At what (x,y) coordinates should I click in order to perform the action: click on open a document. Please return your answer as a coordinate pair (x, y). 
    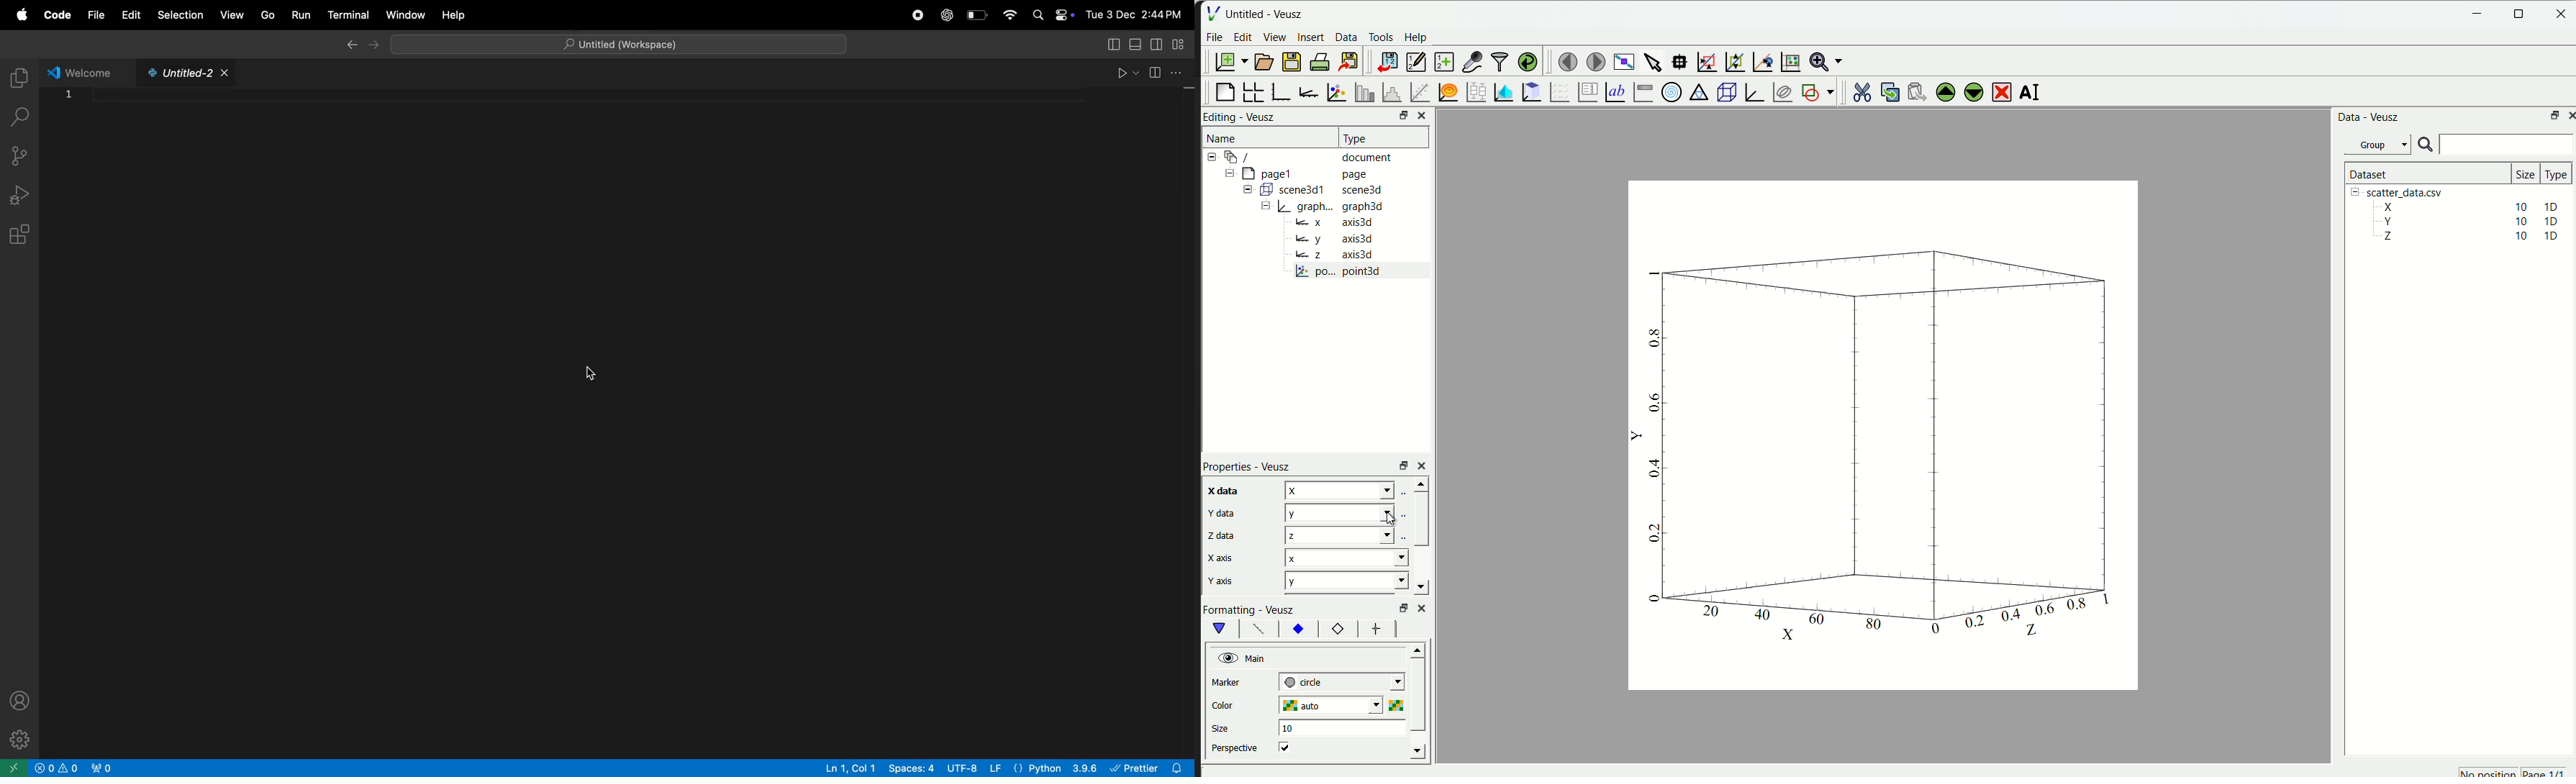
    Looking at the image, I should click on (1263, 61).